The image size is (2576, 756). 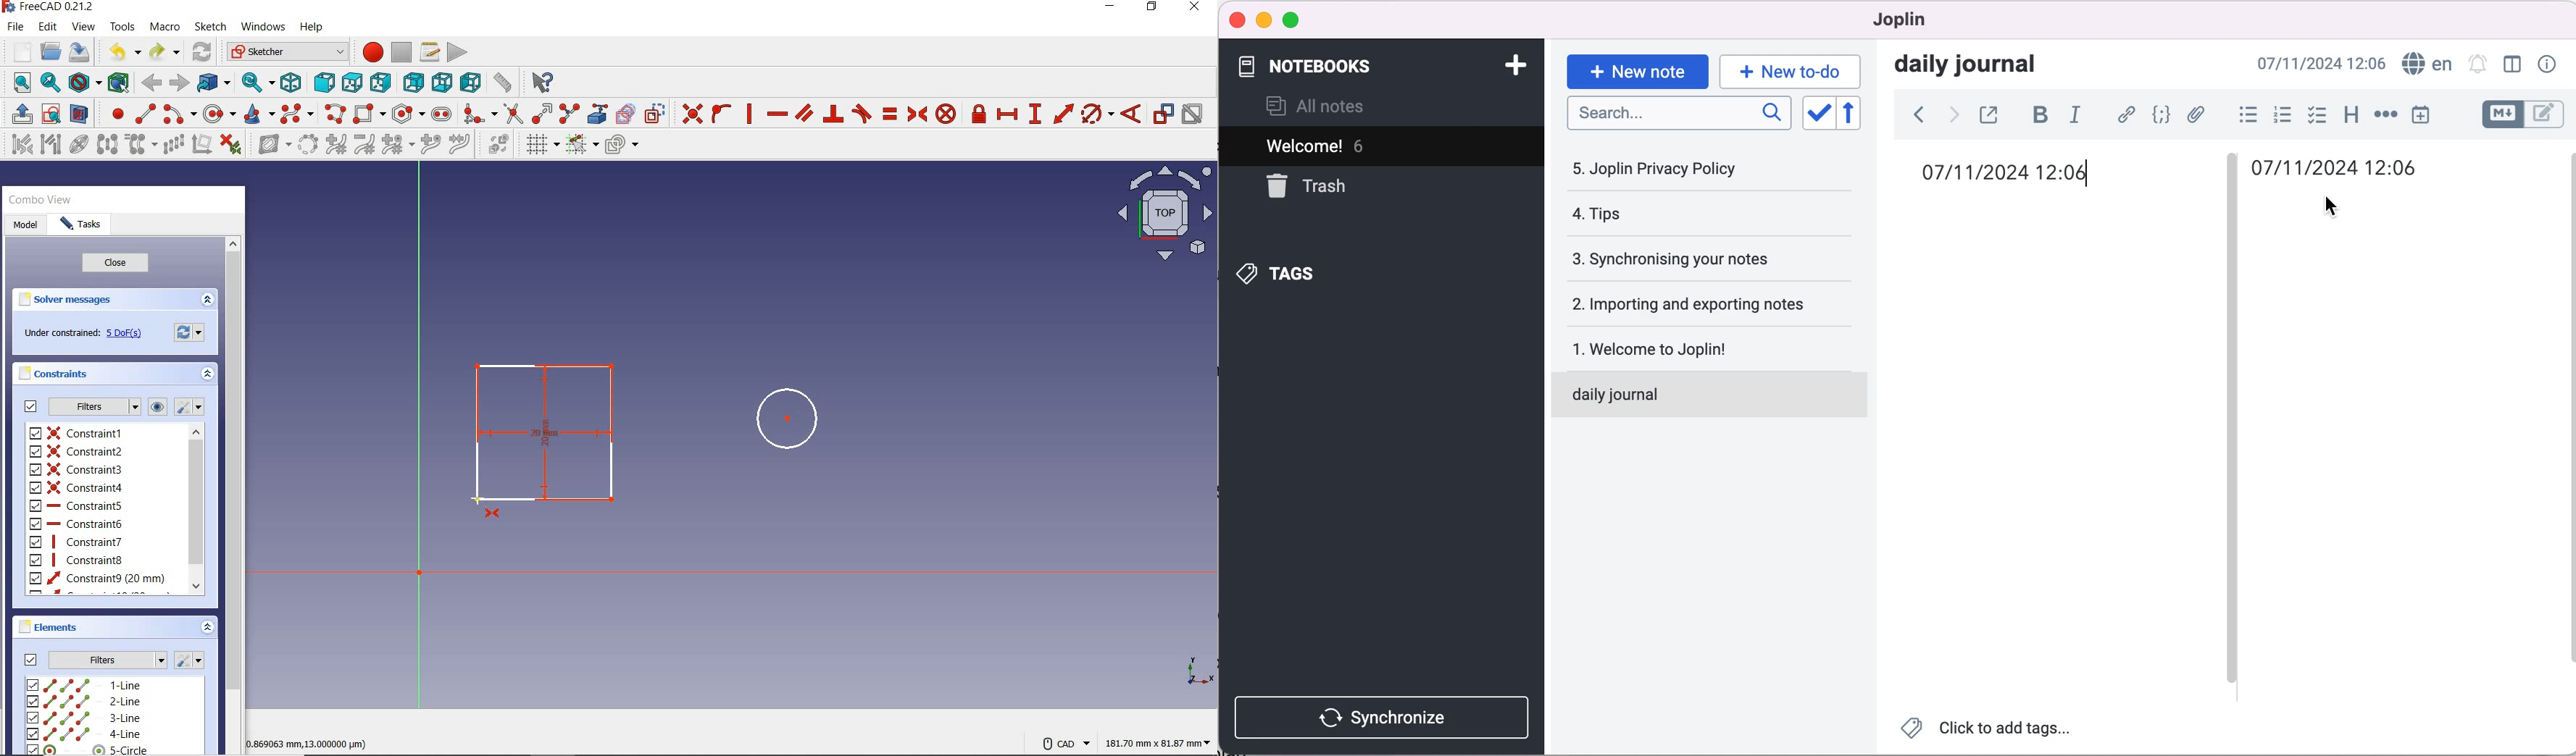 What do you see at coordinates (2038, 116) in the screenshot?
I see `bold` at bounding box center [2038, 116].